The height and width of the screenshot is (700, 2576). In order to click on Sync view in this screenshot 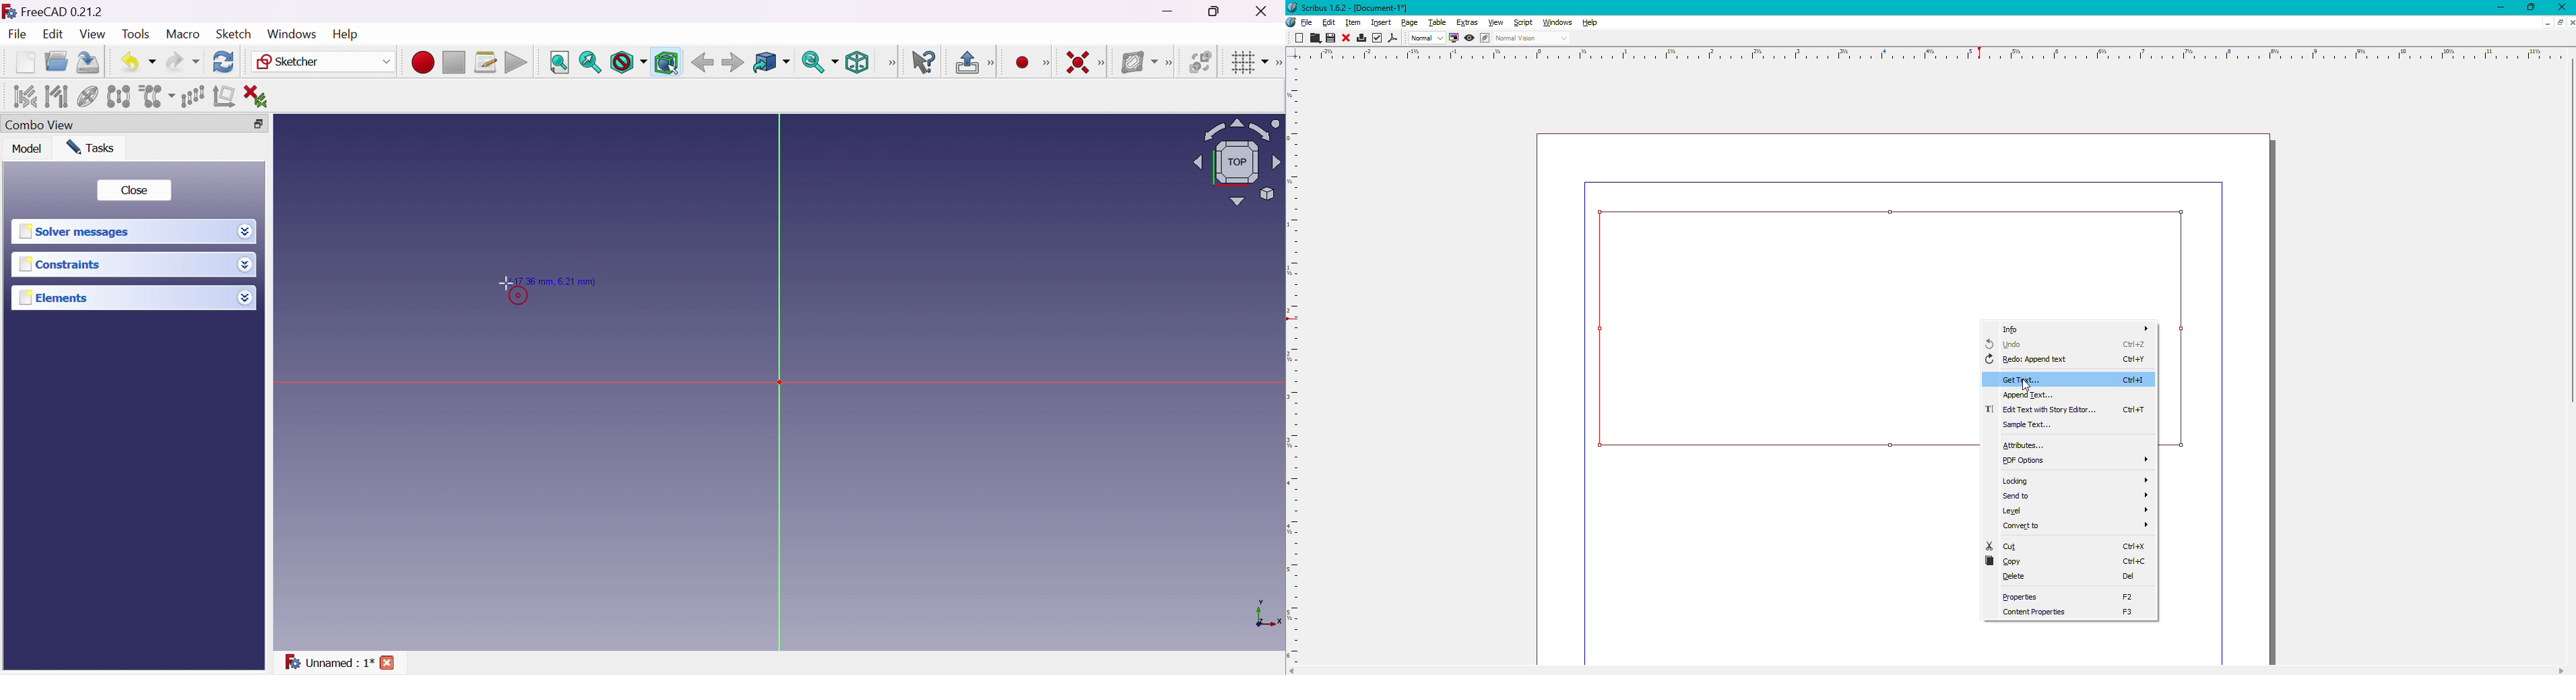, I will do `click(819, 61)`.